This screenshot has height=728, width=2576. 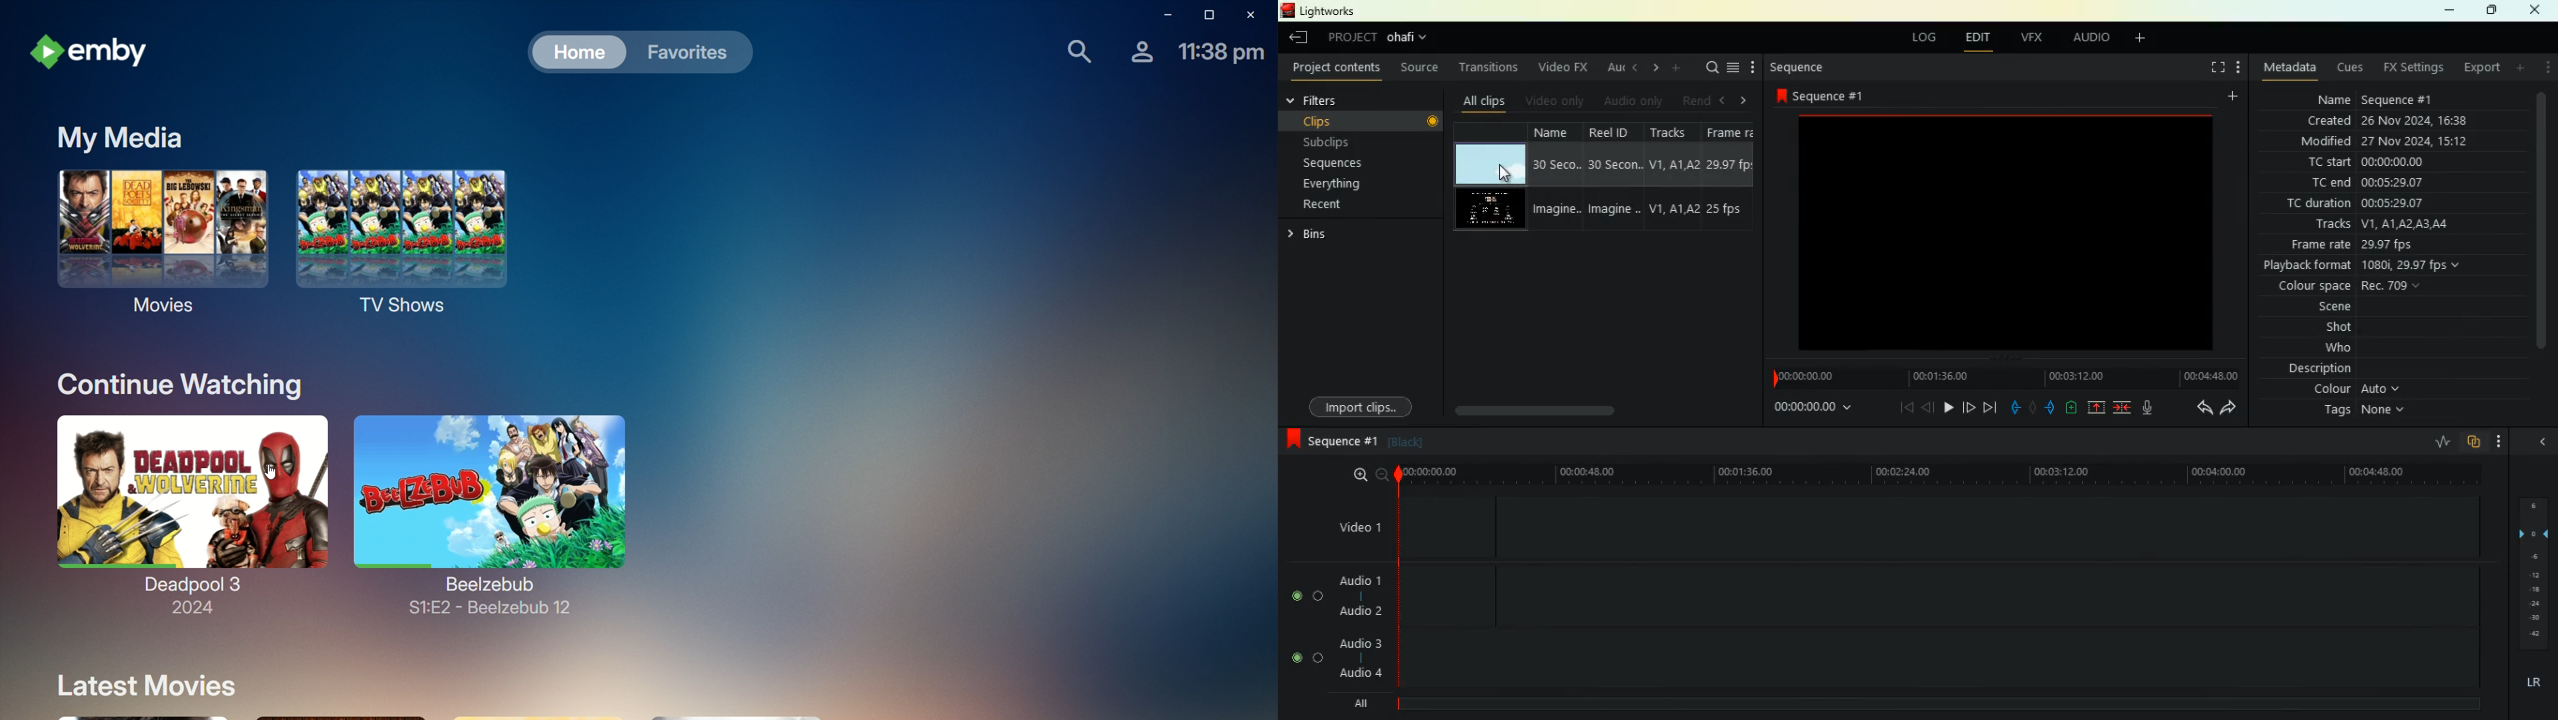 What do you see at coordinates (1073, 55) in the screenshot?
I see `Find` at bounding box center [1073, 55].